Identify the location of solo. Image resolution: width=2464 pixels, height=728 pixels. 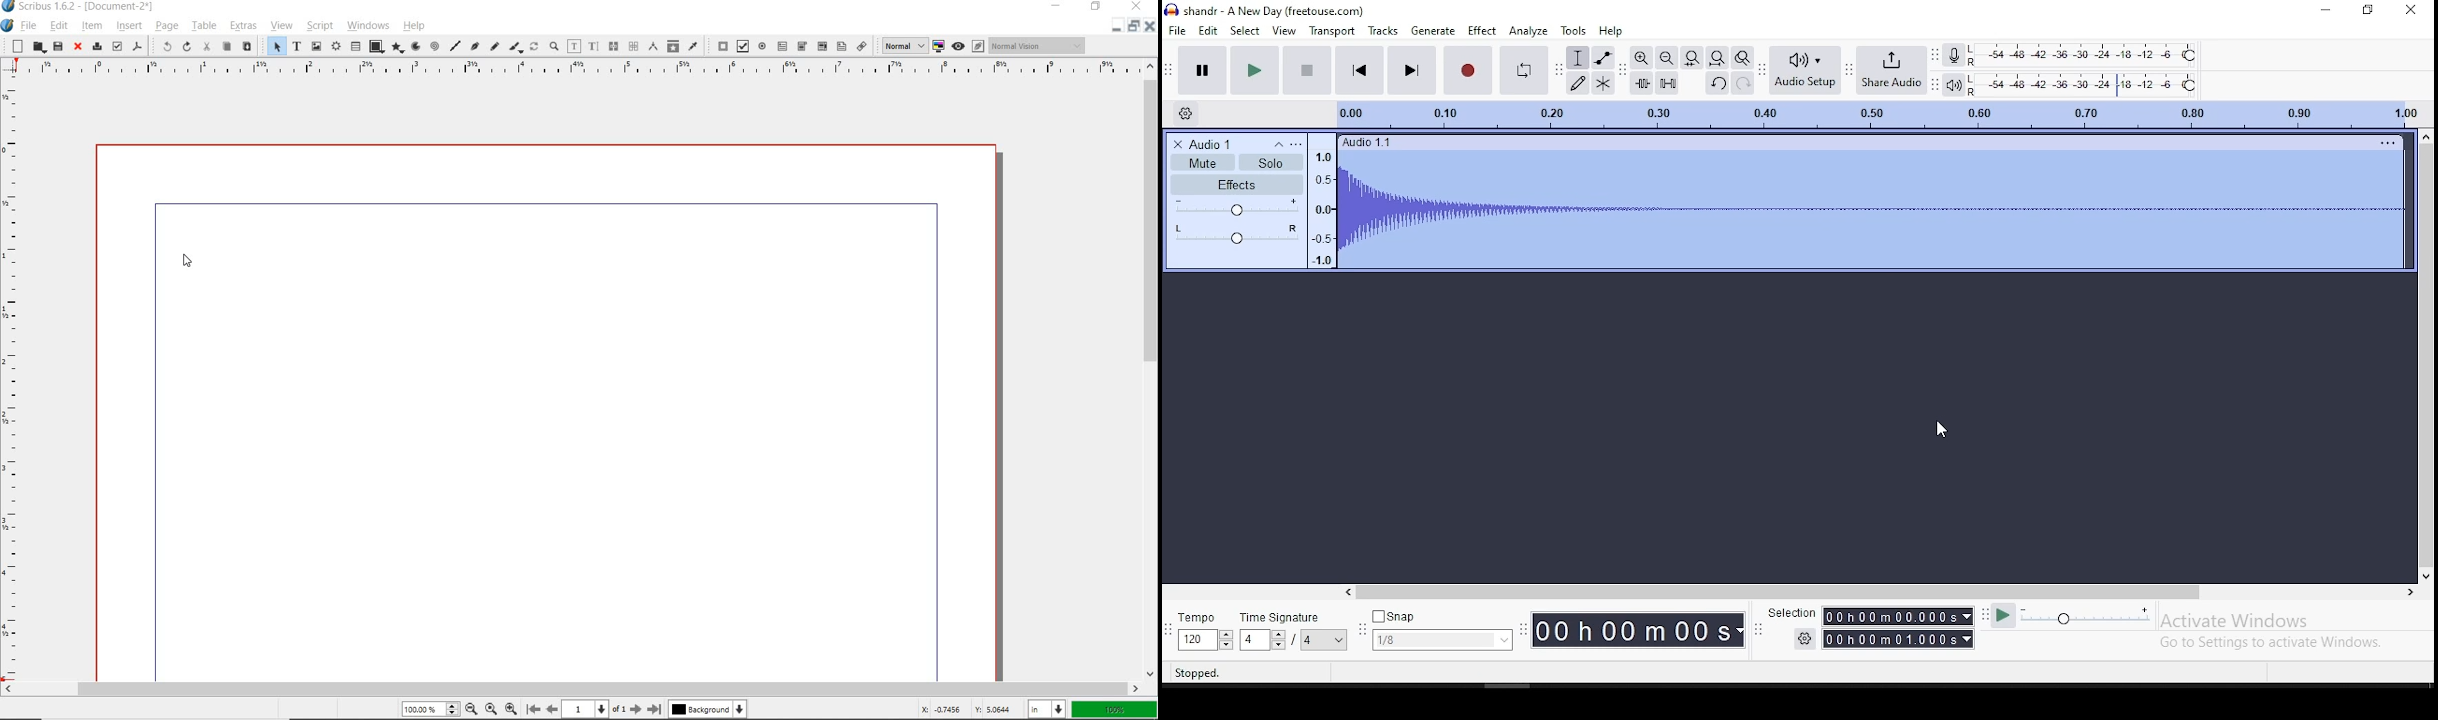
(1270, 162).